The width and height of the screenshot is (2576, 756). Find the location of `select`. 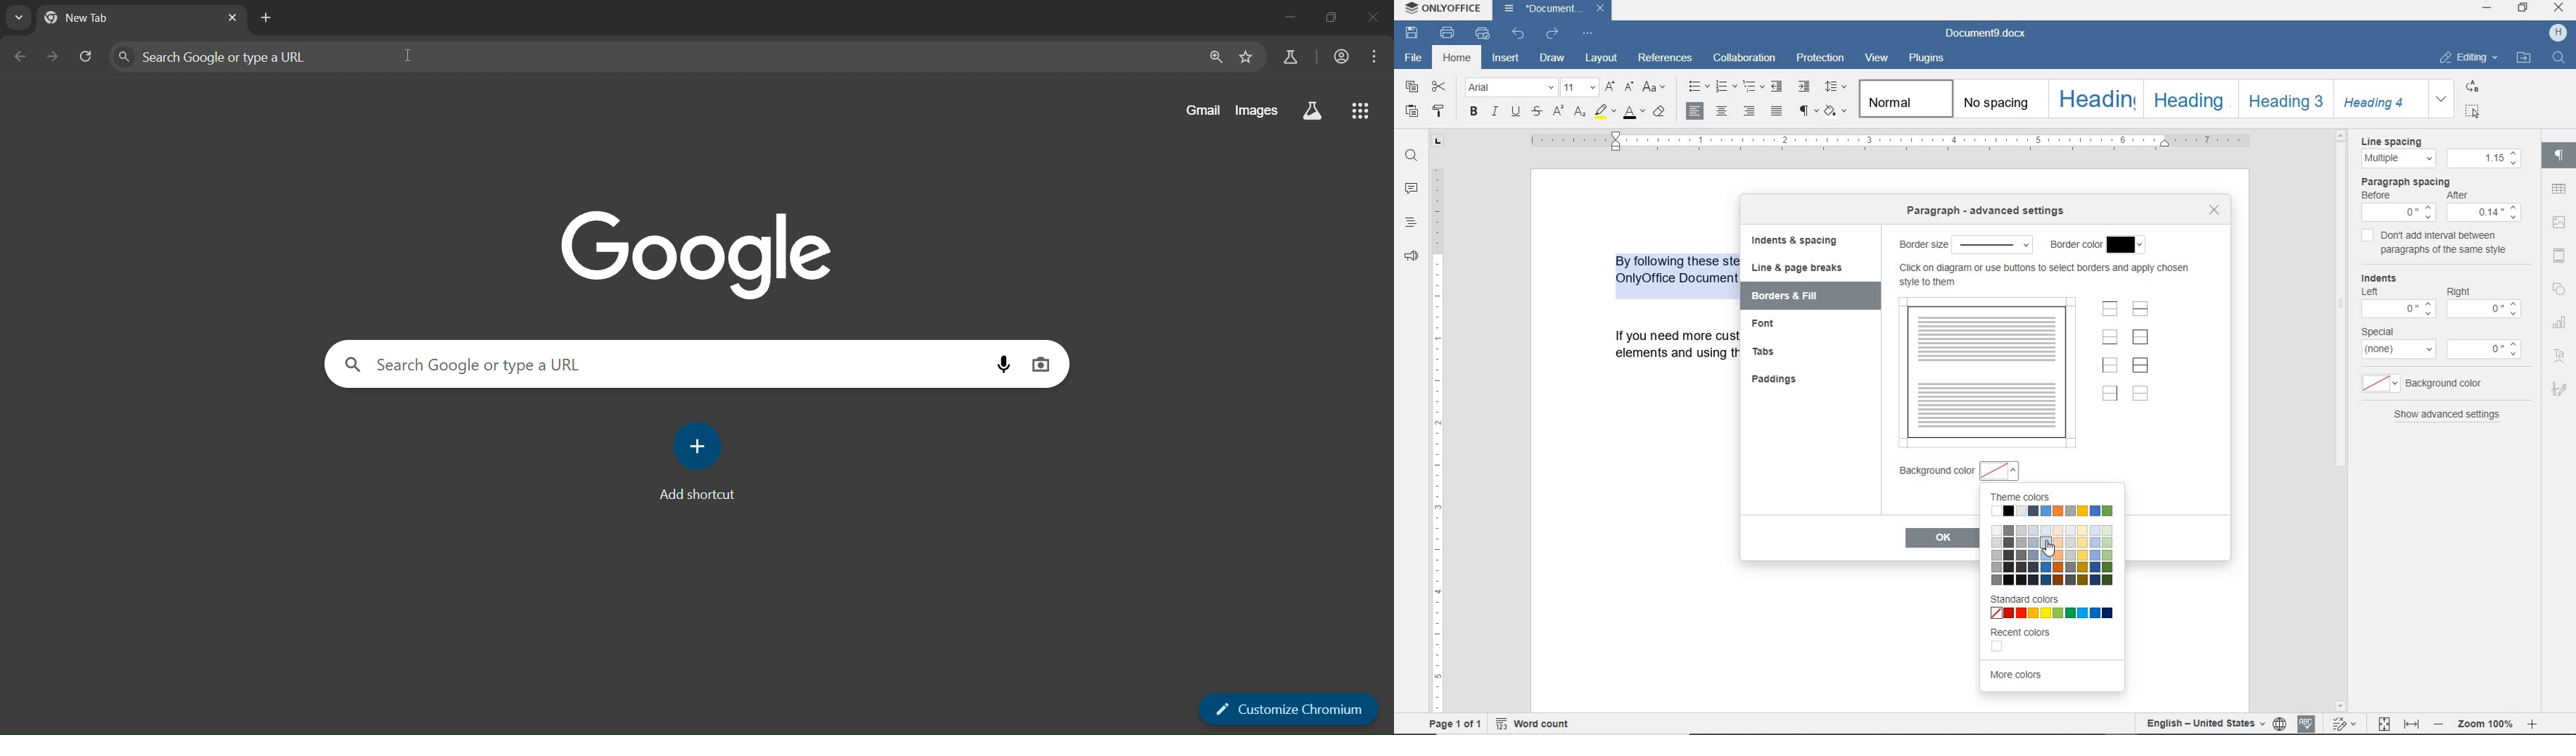

select is located at coordinates (2005, 471).